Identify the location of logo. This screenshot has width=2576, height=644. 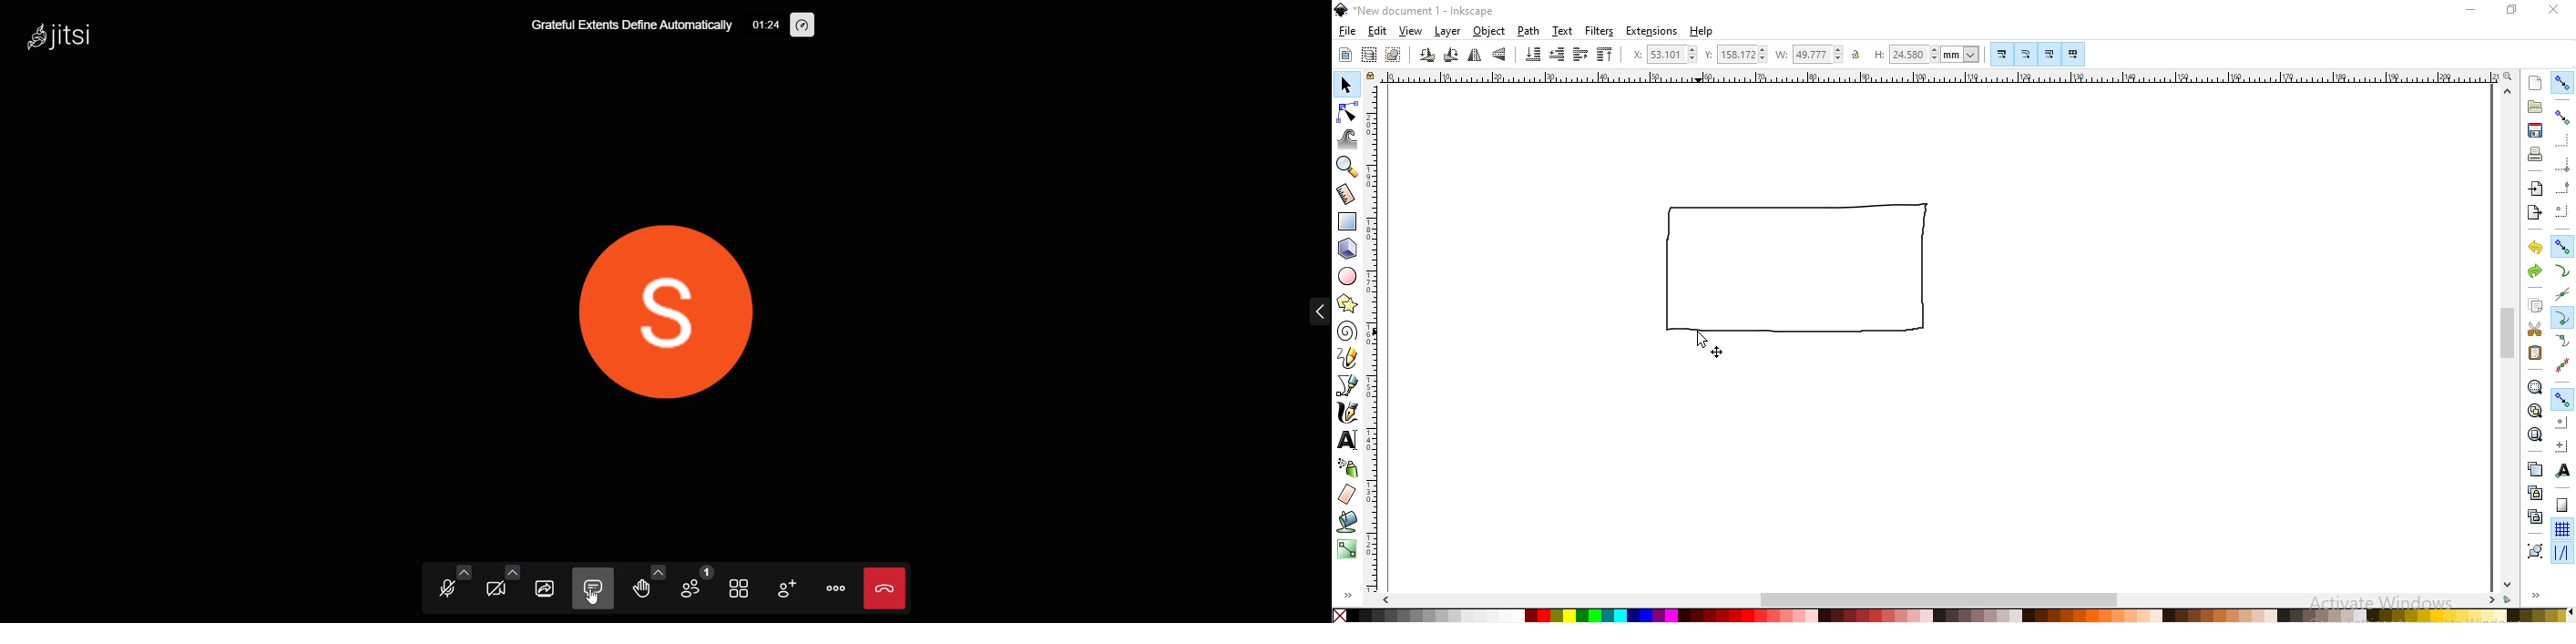
(78, 36).